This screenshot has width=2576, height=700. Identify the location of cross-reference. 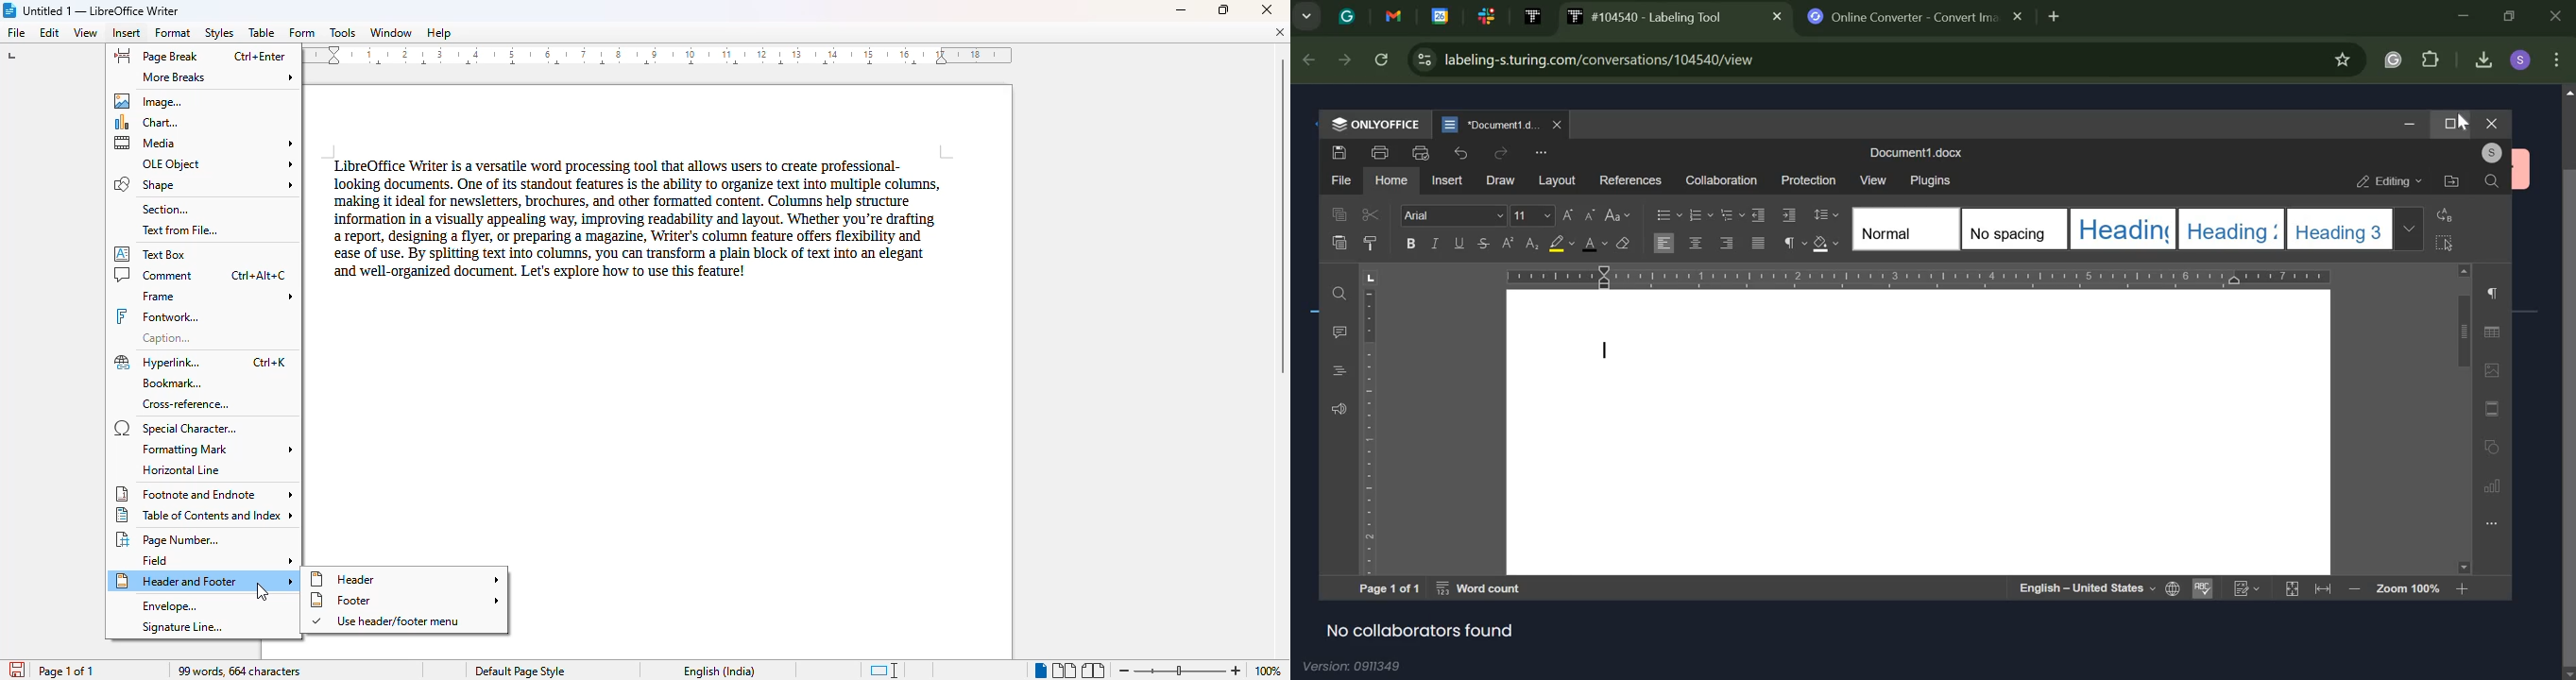
(185, 404).